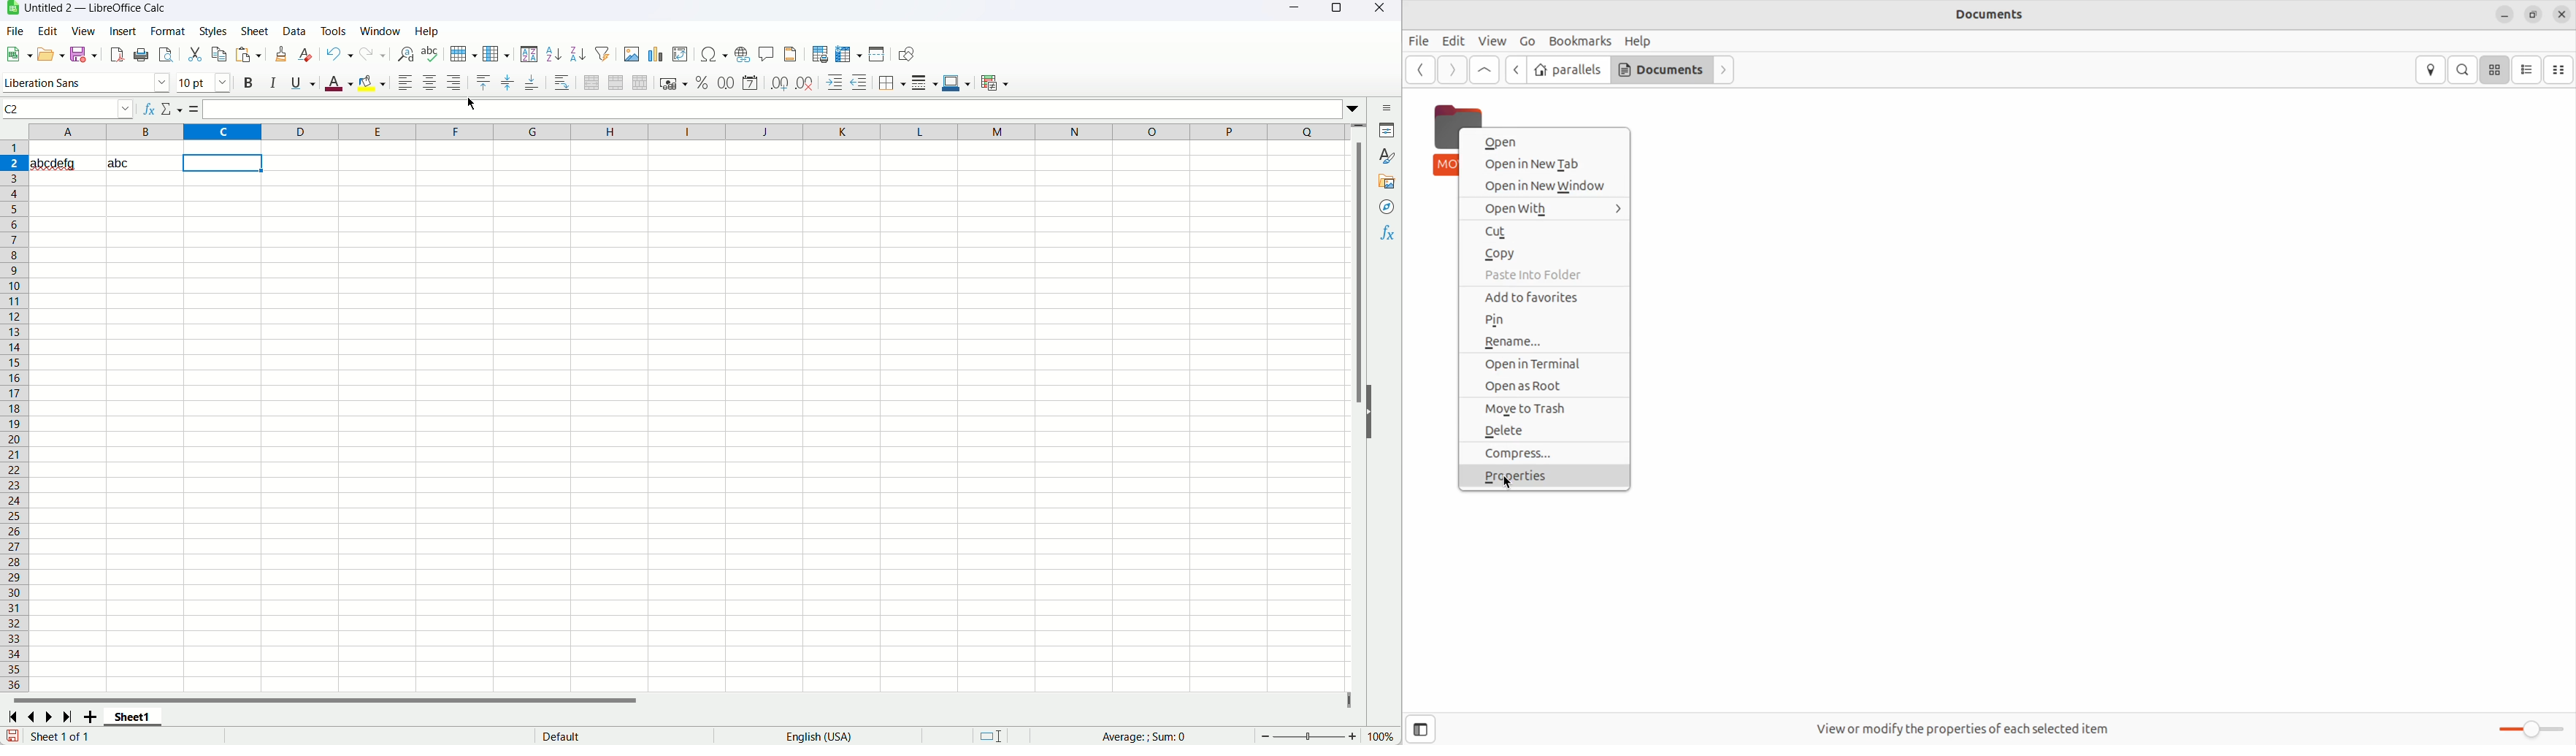 This screenshot has height=756, width=2576. I want to click on center vertically, so click(507, 83).